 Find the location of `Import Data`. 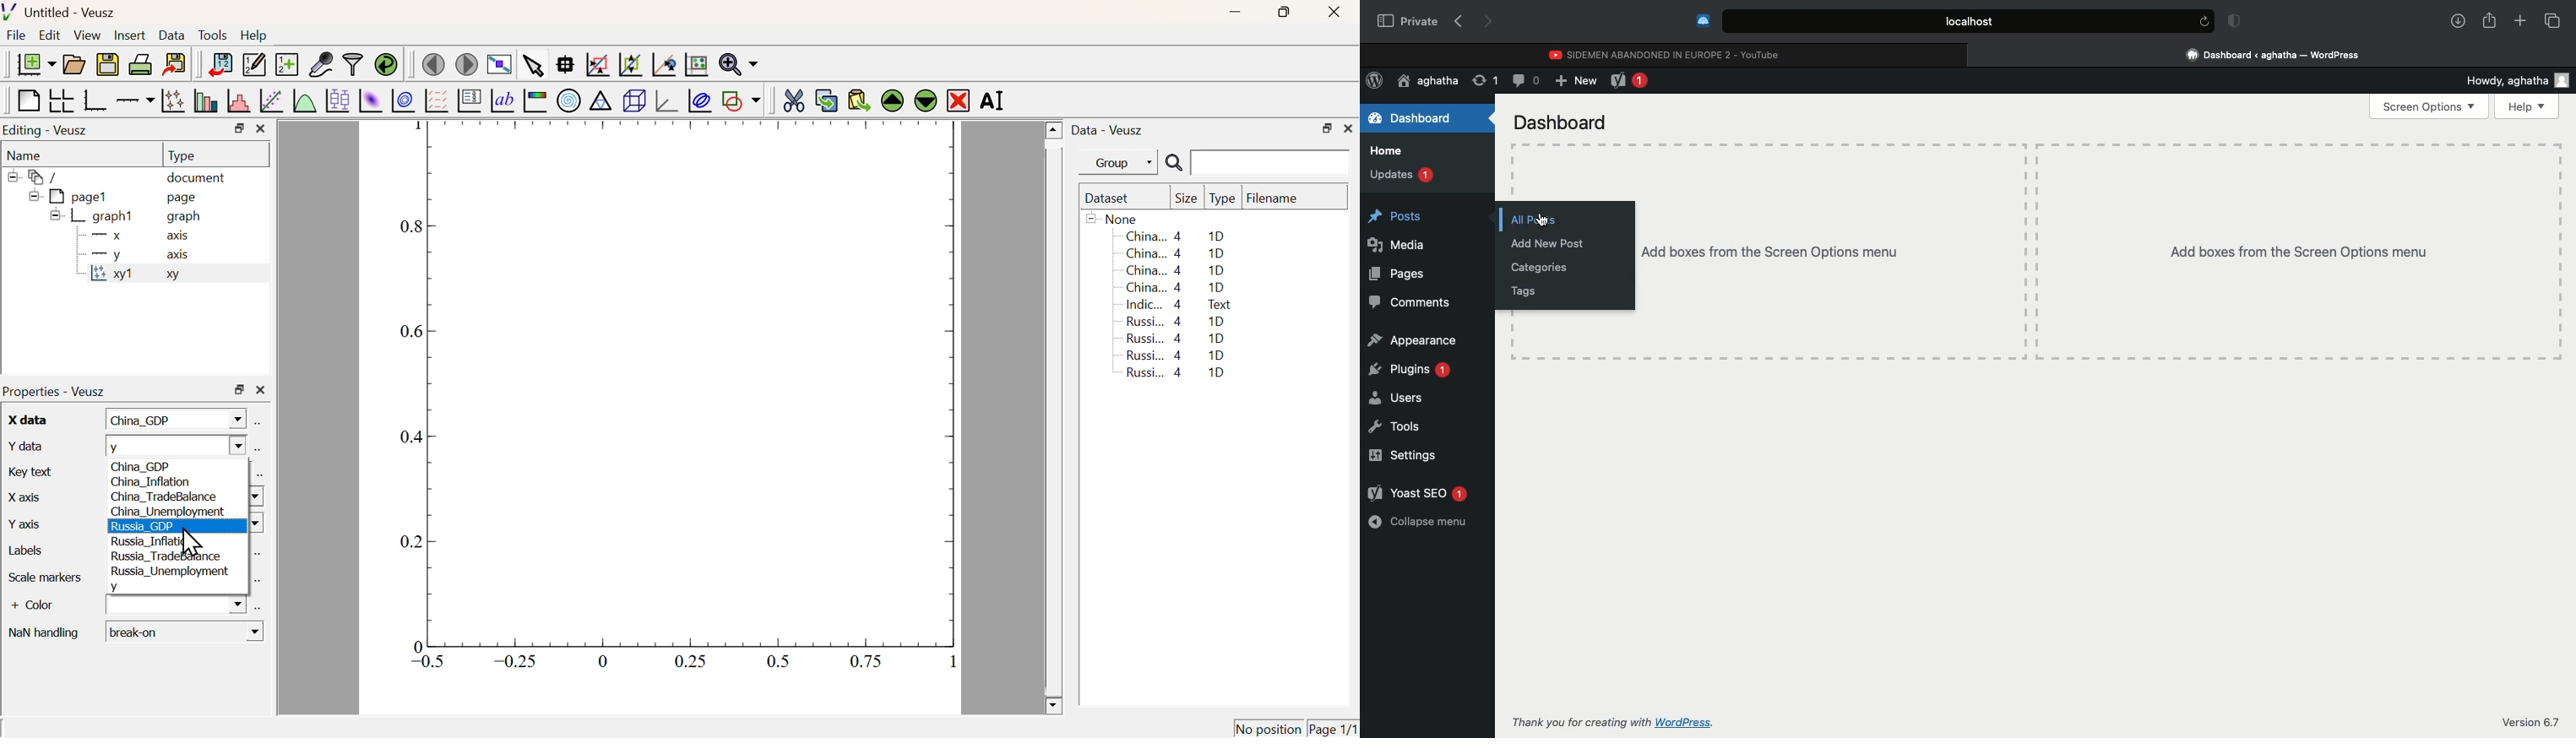

Import Data is located at coordinates (220, 64).